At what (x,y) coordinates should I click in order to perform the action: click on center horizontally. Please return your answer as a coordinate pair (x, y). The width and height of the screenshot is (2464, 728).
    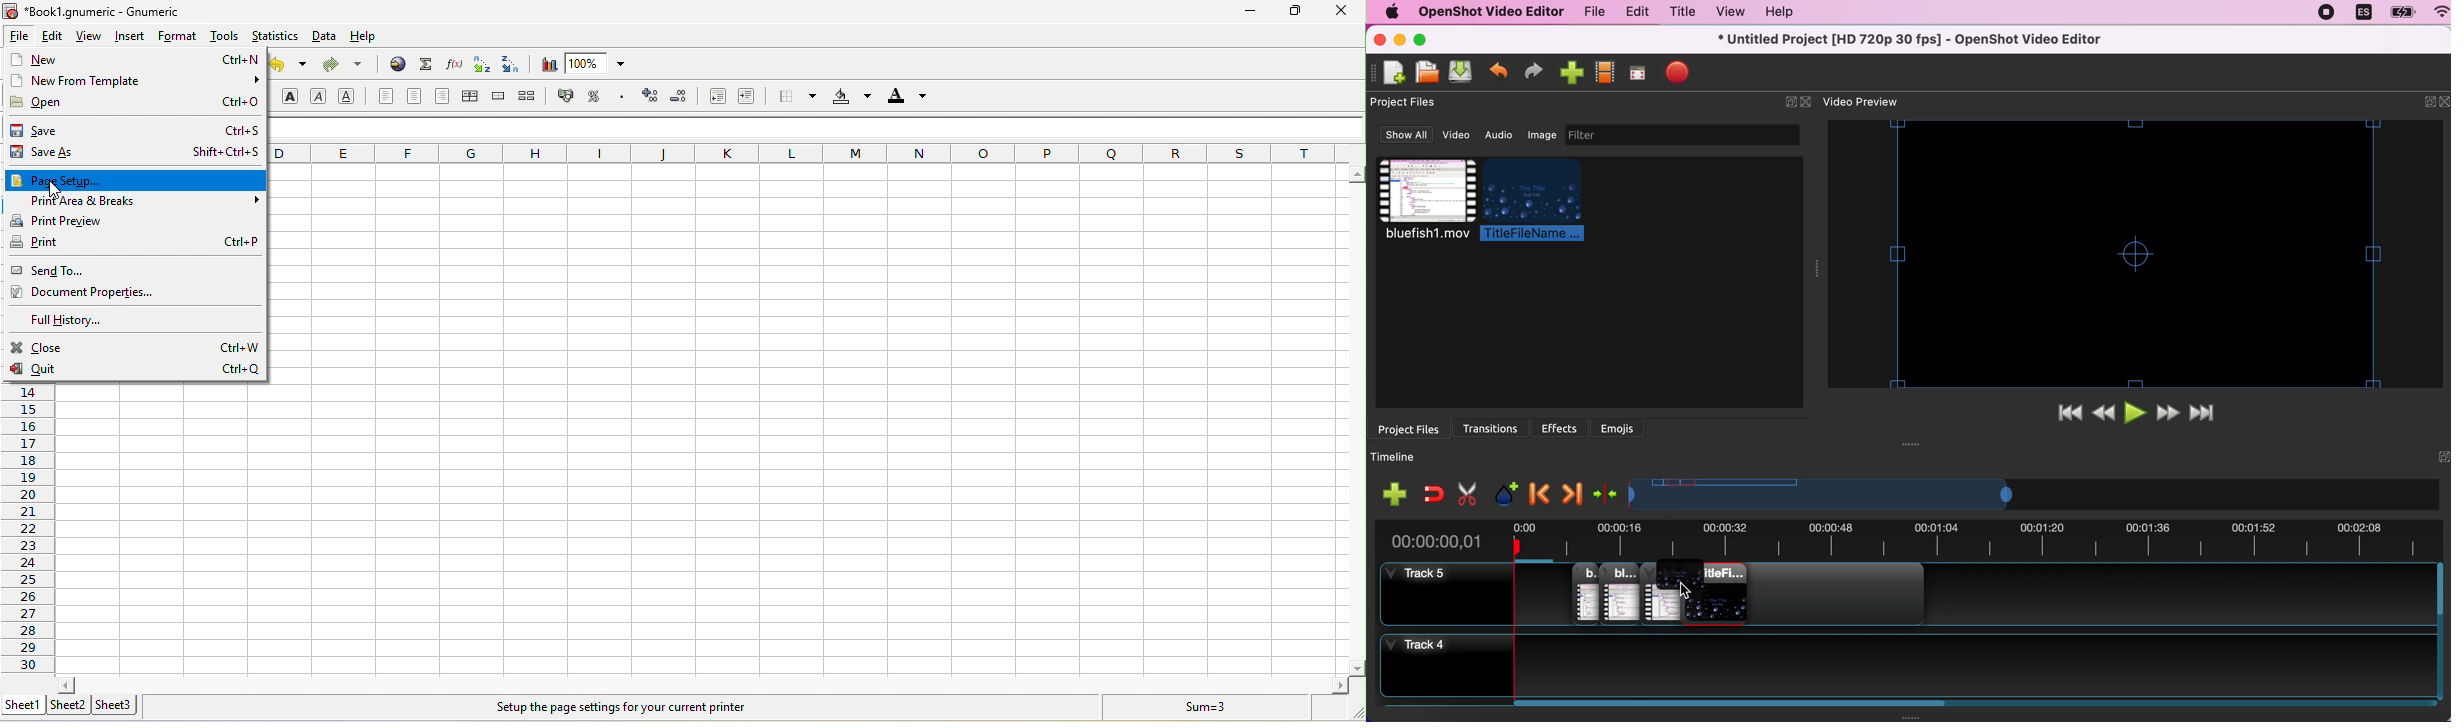
    Looking at the image, I should click on (468, 97).